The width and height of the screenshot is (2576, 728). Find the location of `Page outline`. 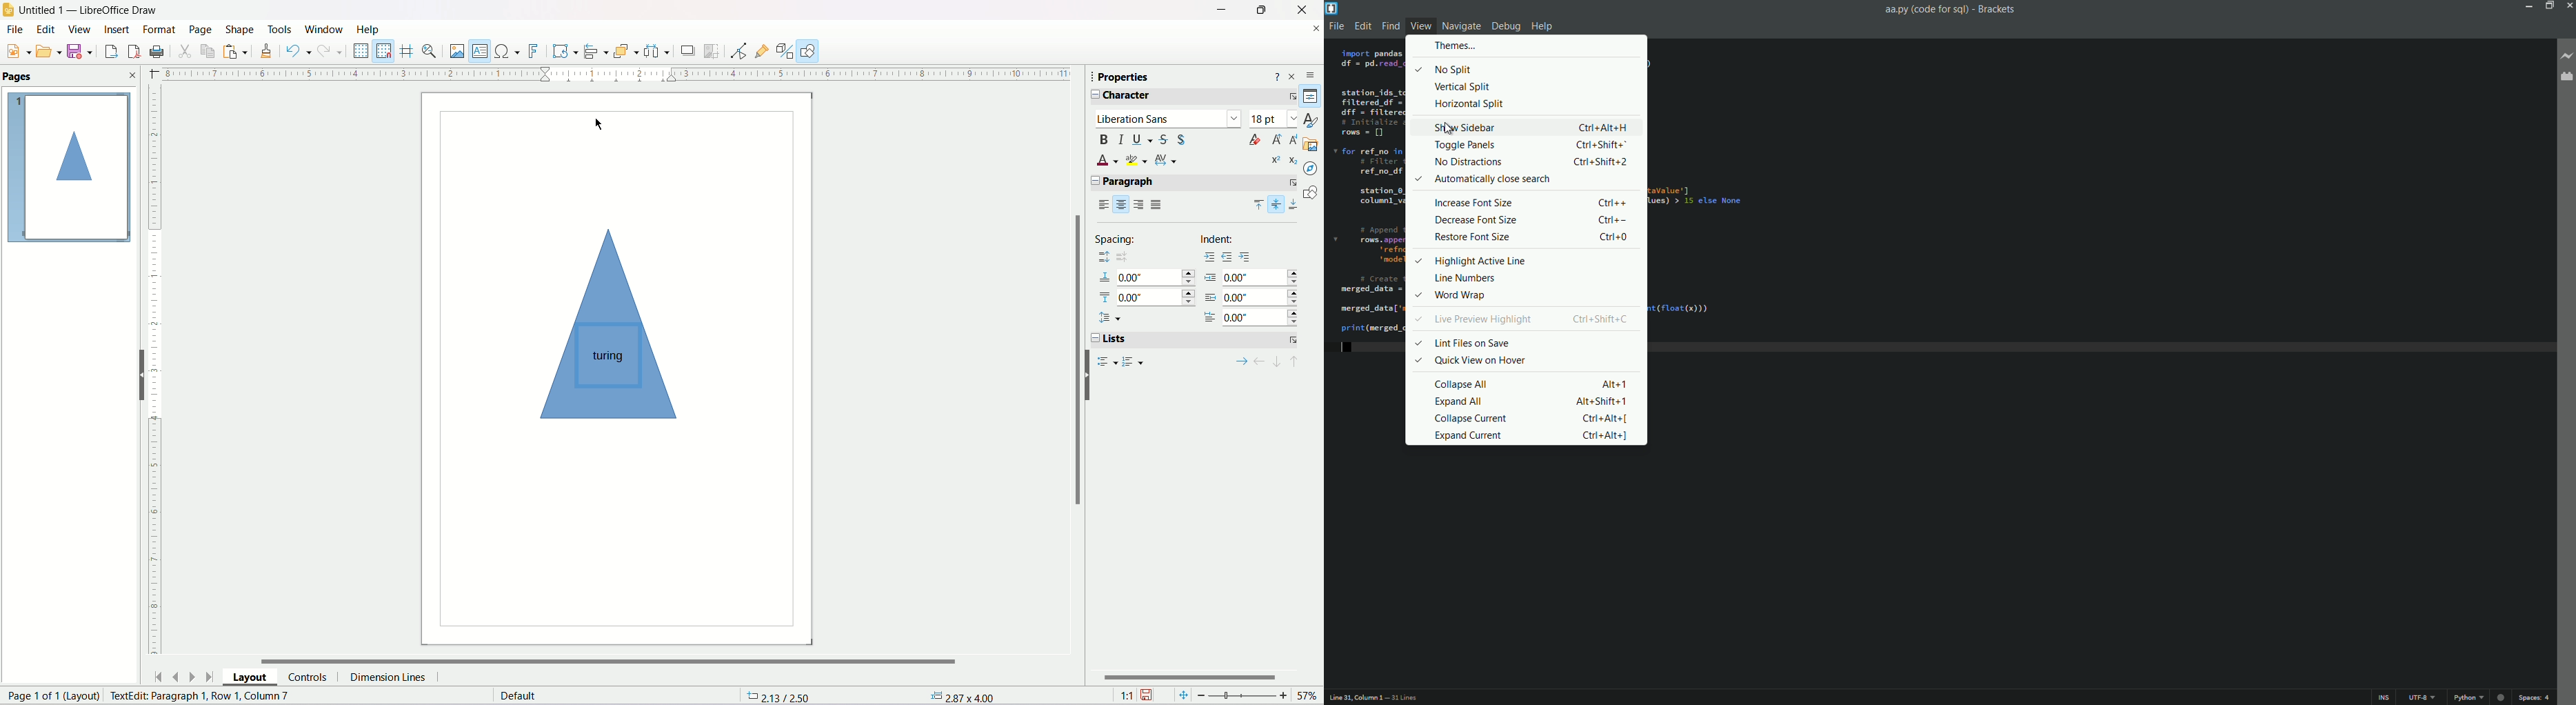

Page outline is located at coordinates (69, 167).